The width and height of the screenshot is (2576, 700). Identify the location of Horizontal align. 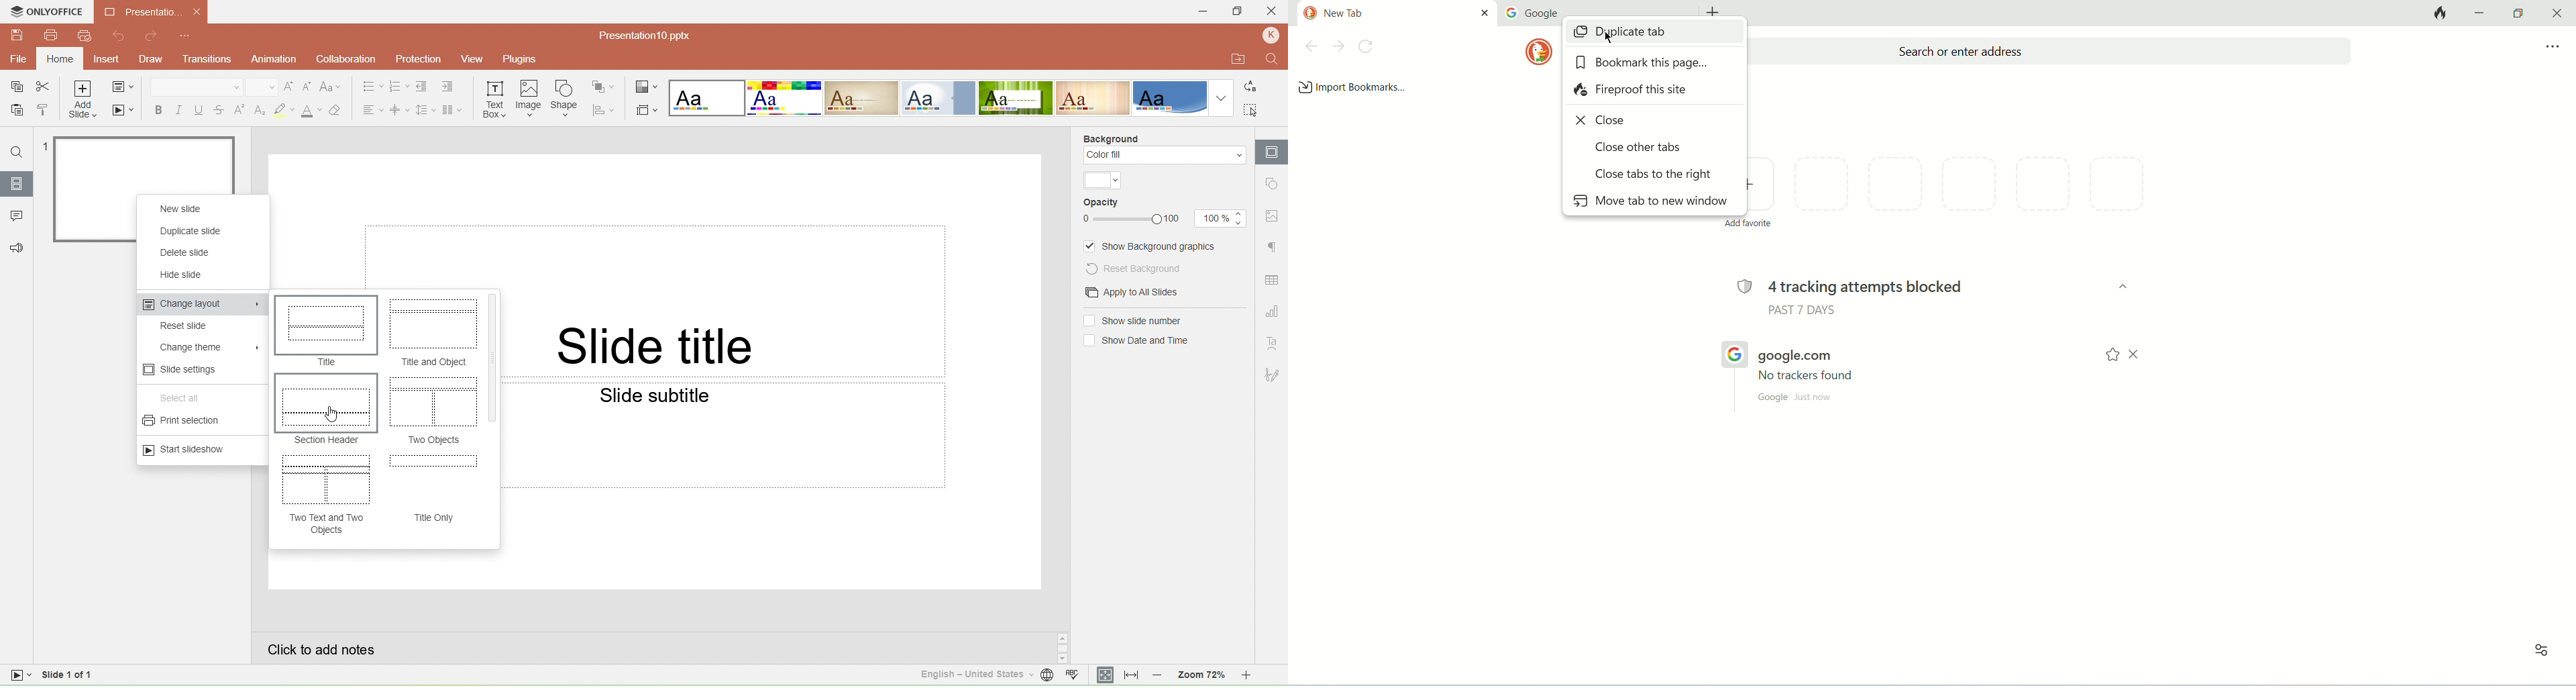
(370, 109).